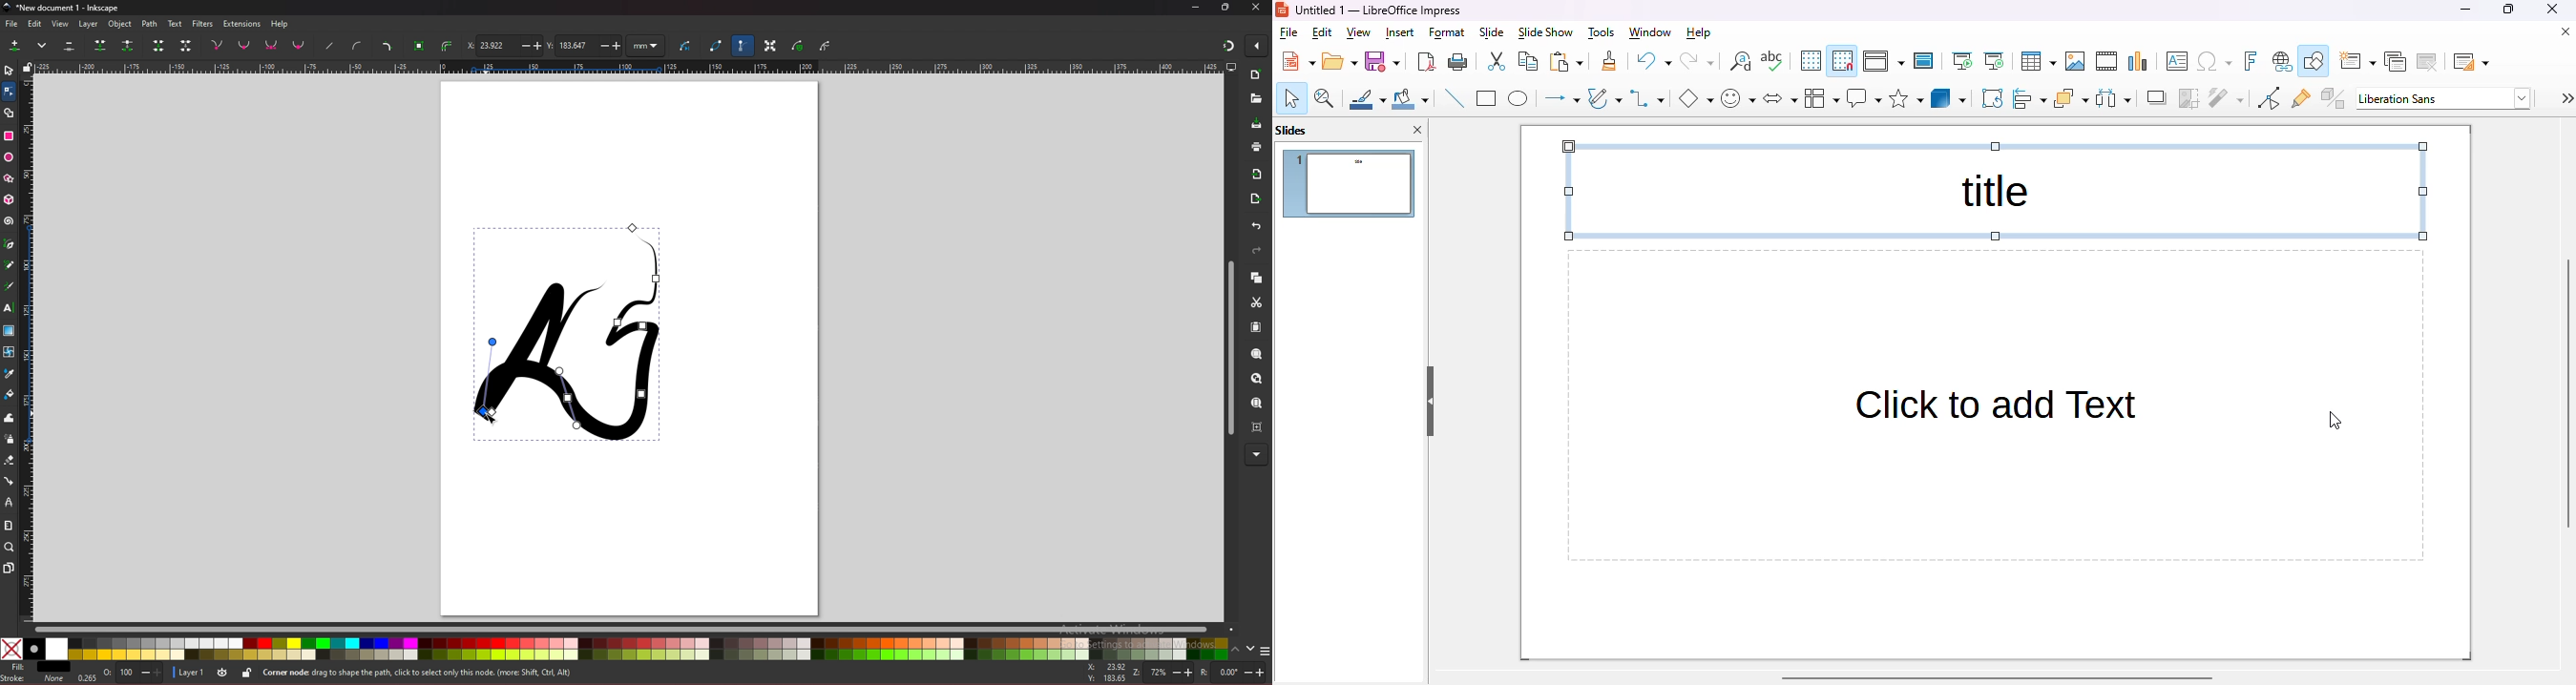 The width and height of the screenshot is (2576, 700). What do you see at coordinates (2214, 61) in the screenshot?
I see `insert special characters` at bounding box center [2214, 61].